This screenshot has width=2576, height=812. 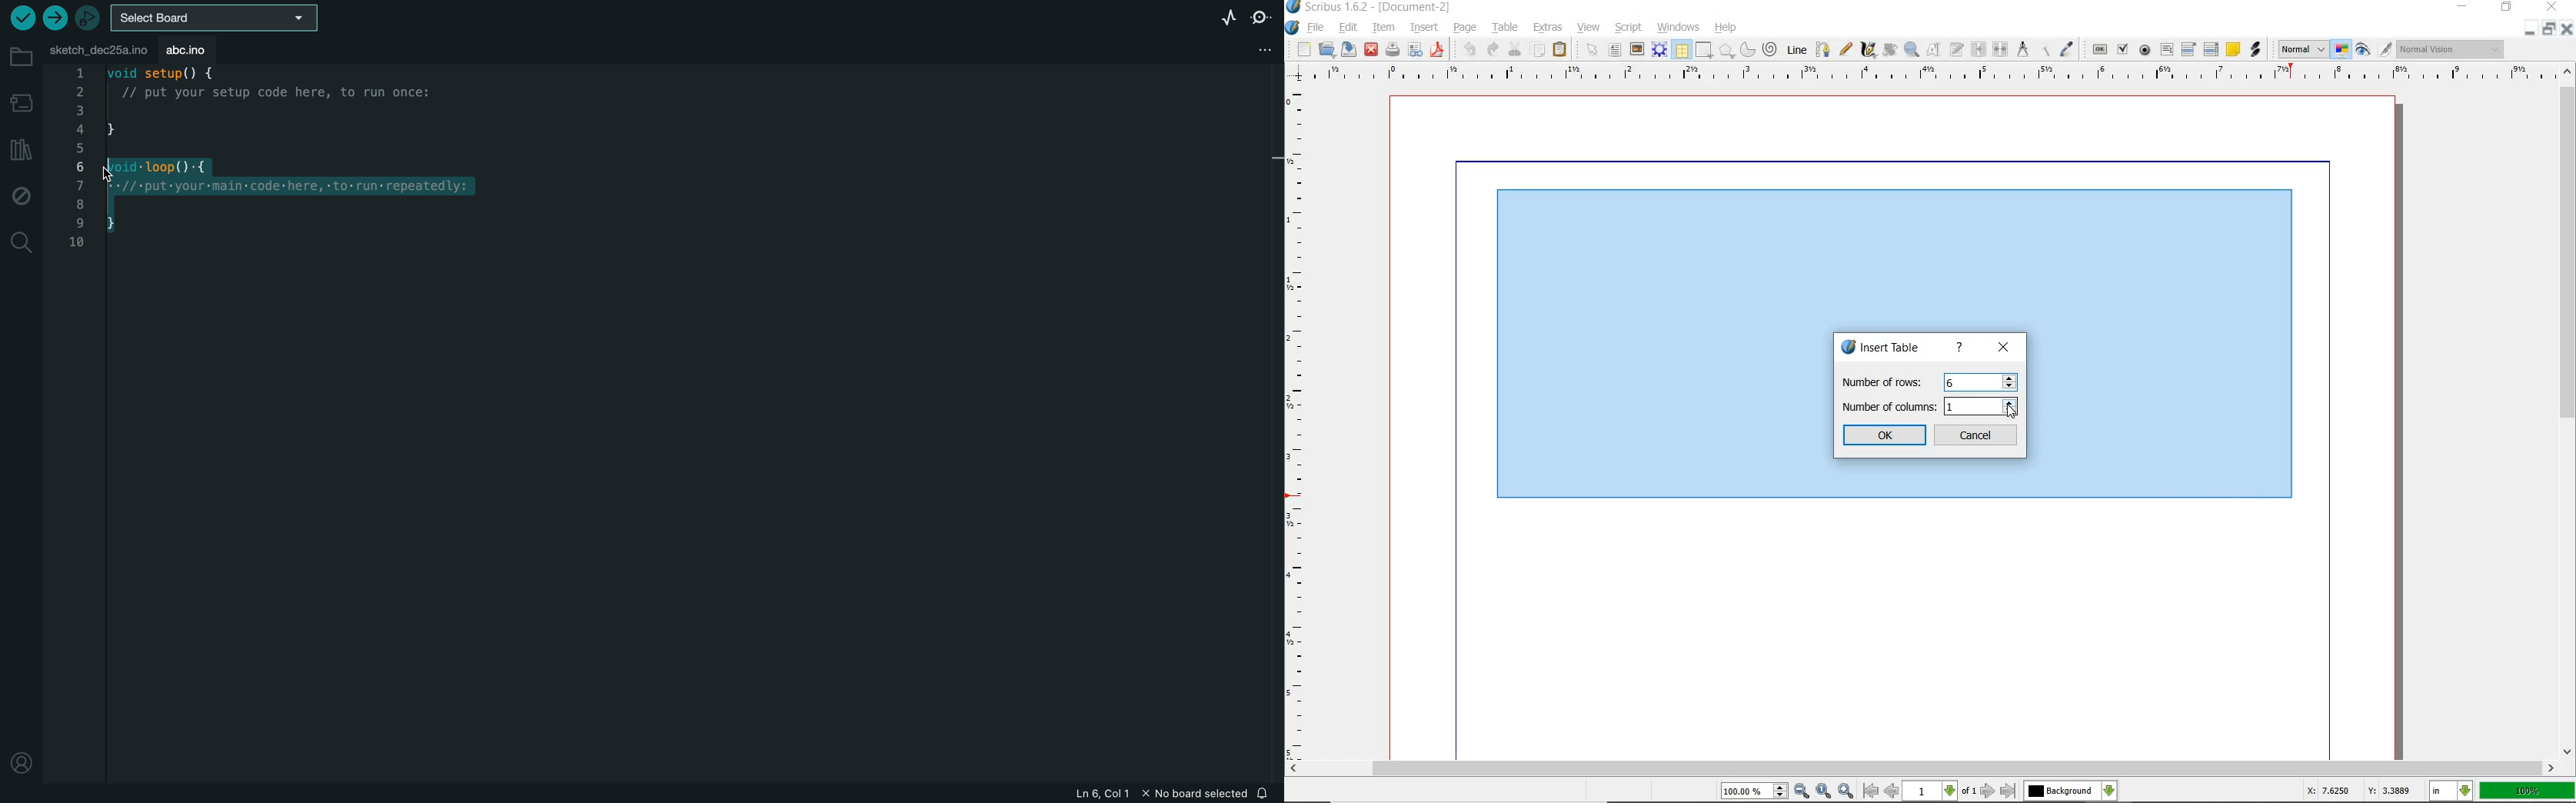 I want to click on item, so click(x=1386, y=28).